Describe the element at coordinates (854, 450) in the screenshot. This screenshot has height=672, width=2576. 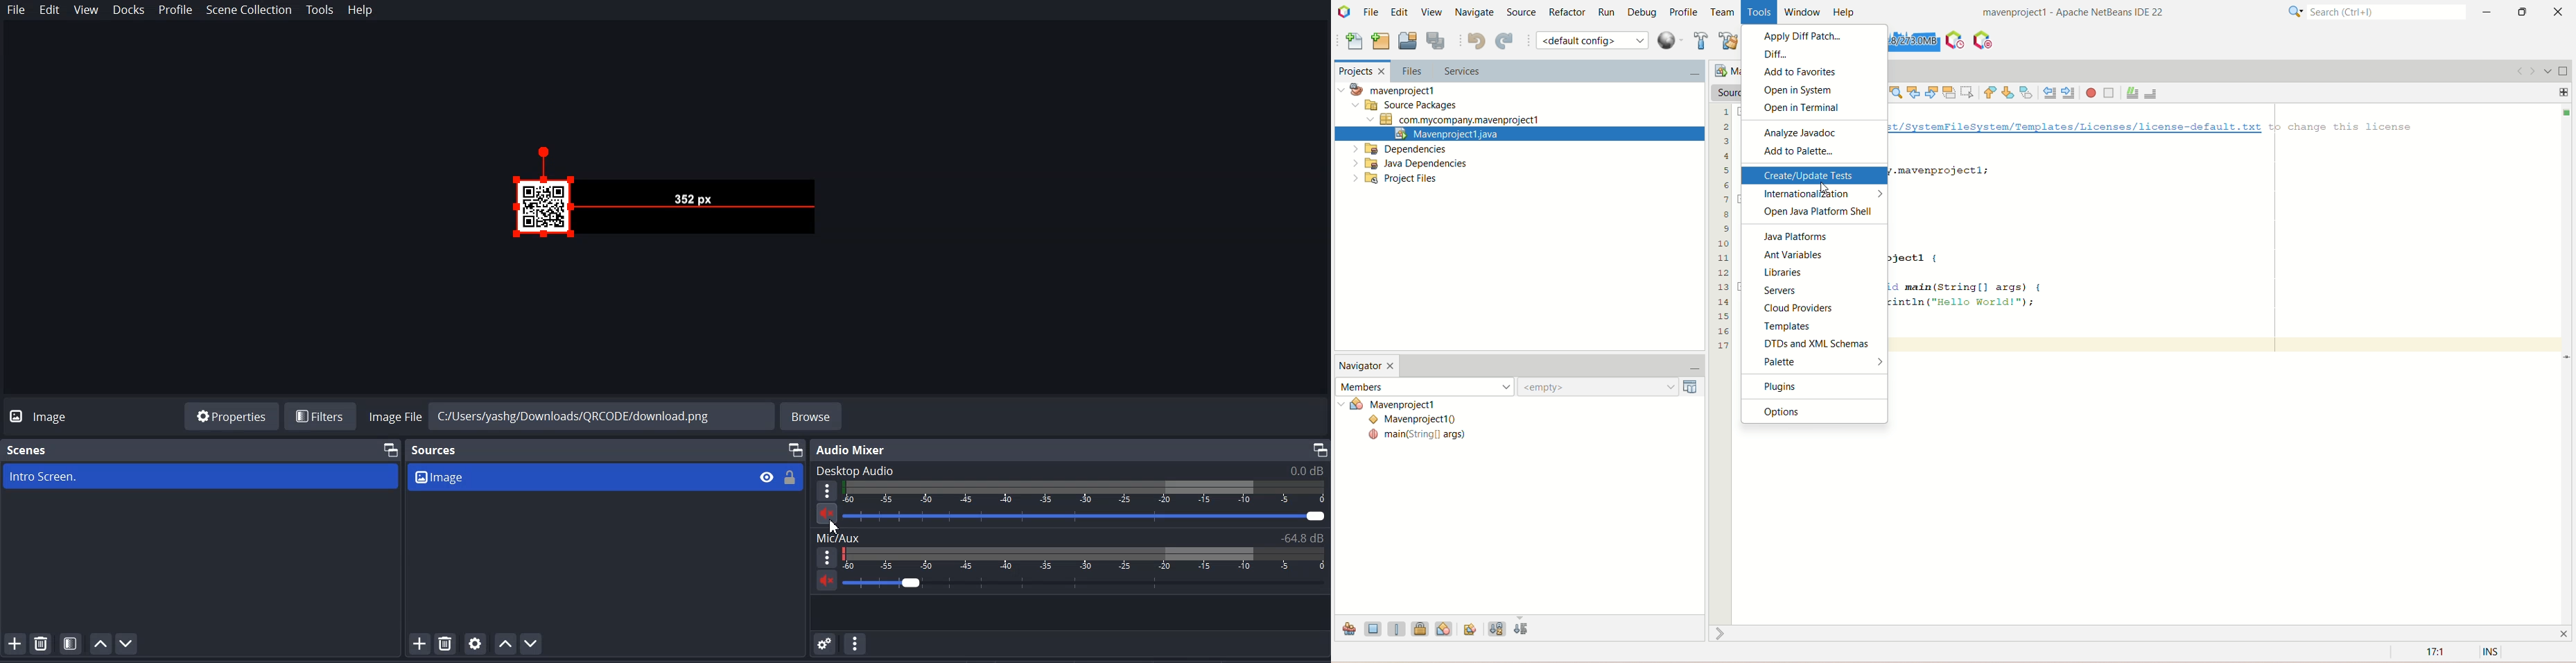
I see `Text` at that location.